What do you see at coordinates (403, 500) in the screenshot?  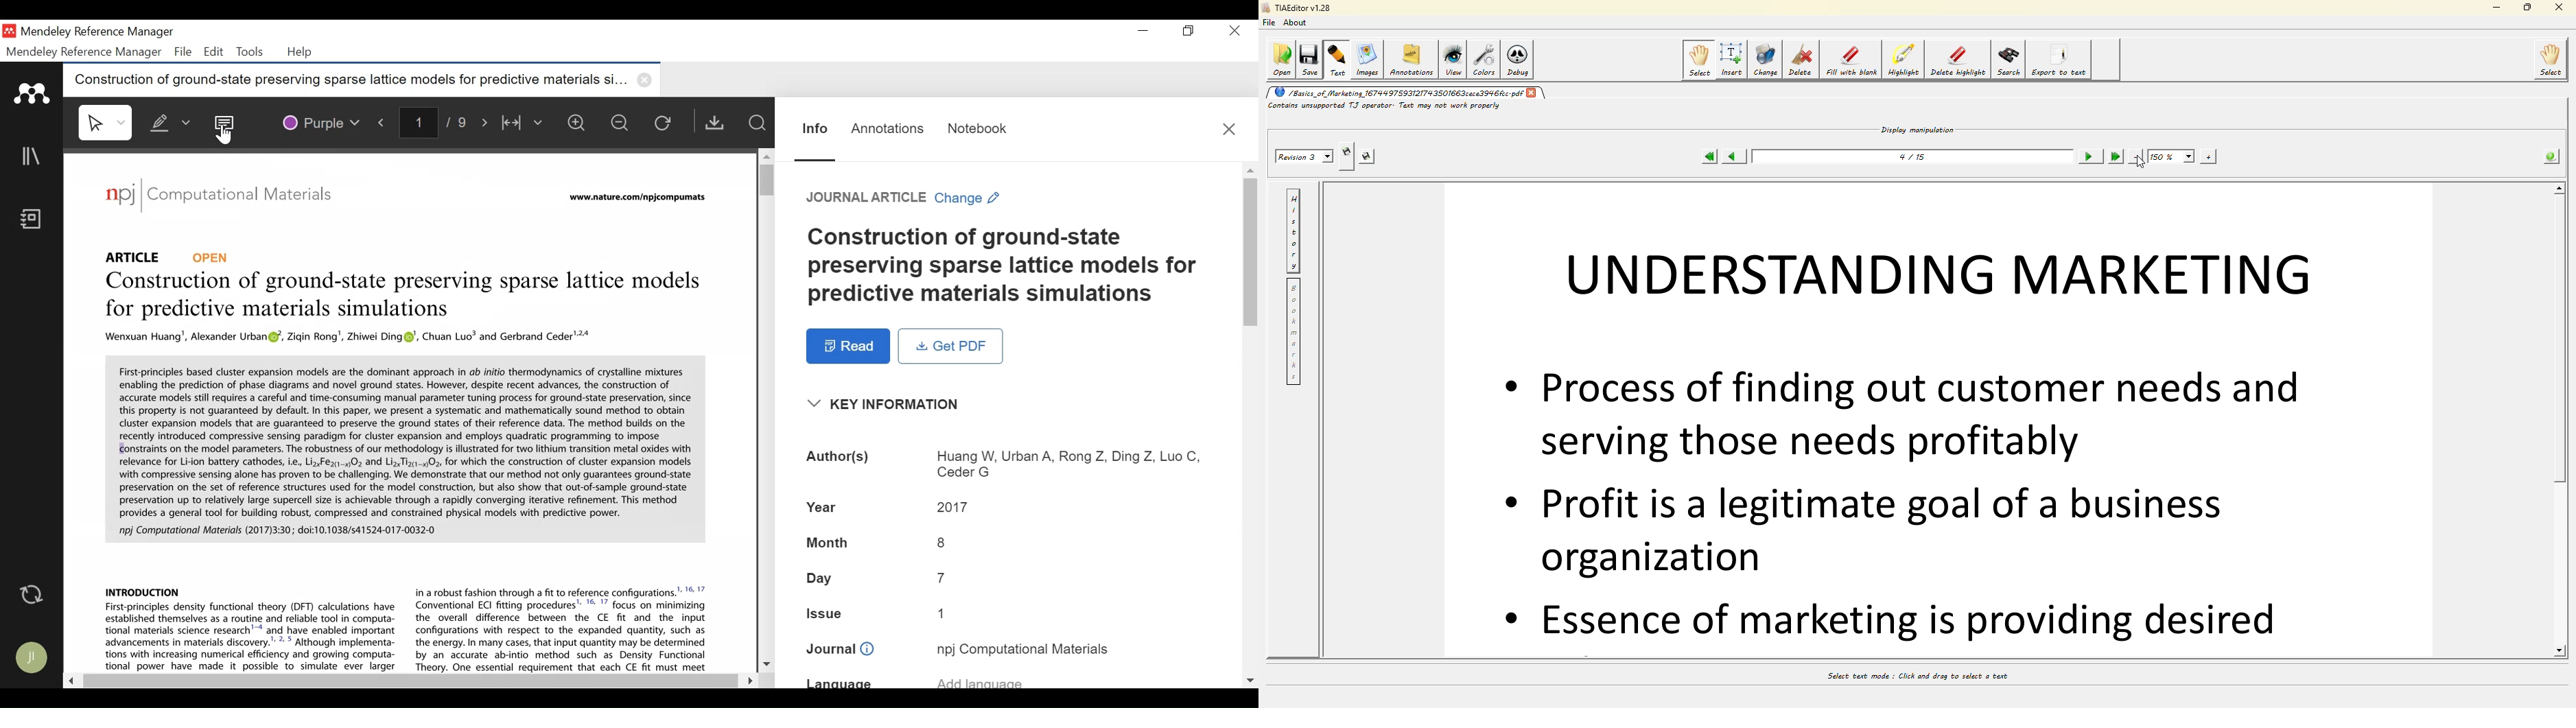 I see `Abstract and Introduction of Title: Construction of ground-state preserving sparse lattice models for predictive materials simulations` at bounding box center [403, 500].